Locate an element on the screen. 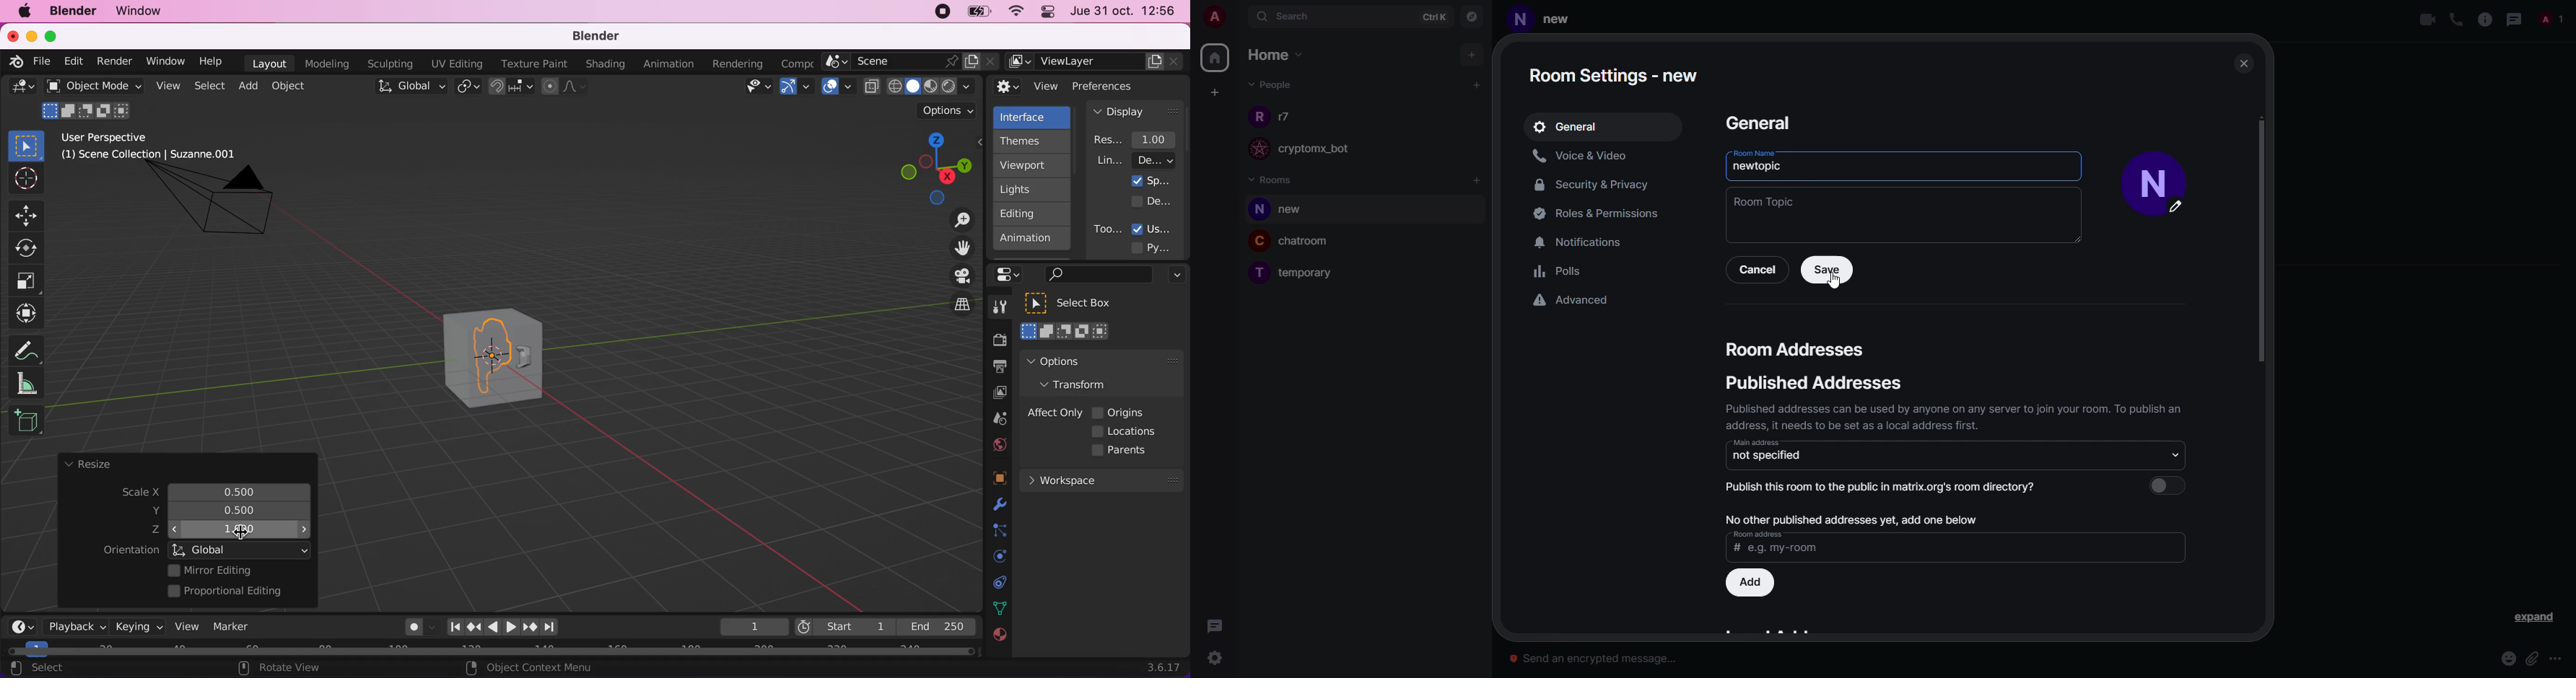 The height and width of the screenshot is (700, 2576). origins is located at coordinates (1119, 412).